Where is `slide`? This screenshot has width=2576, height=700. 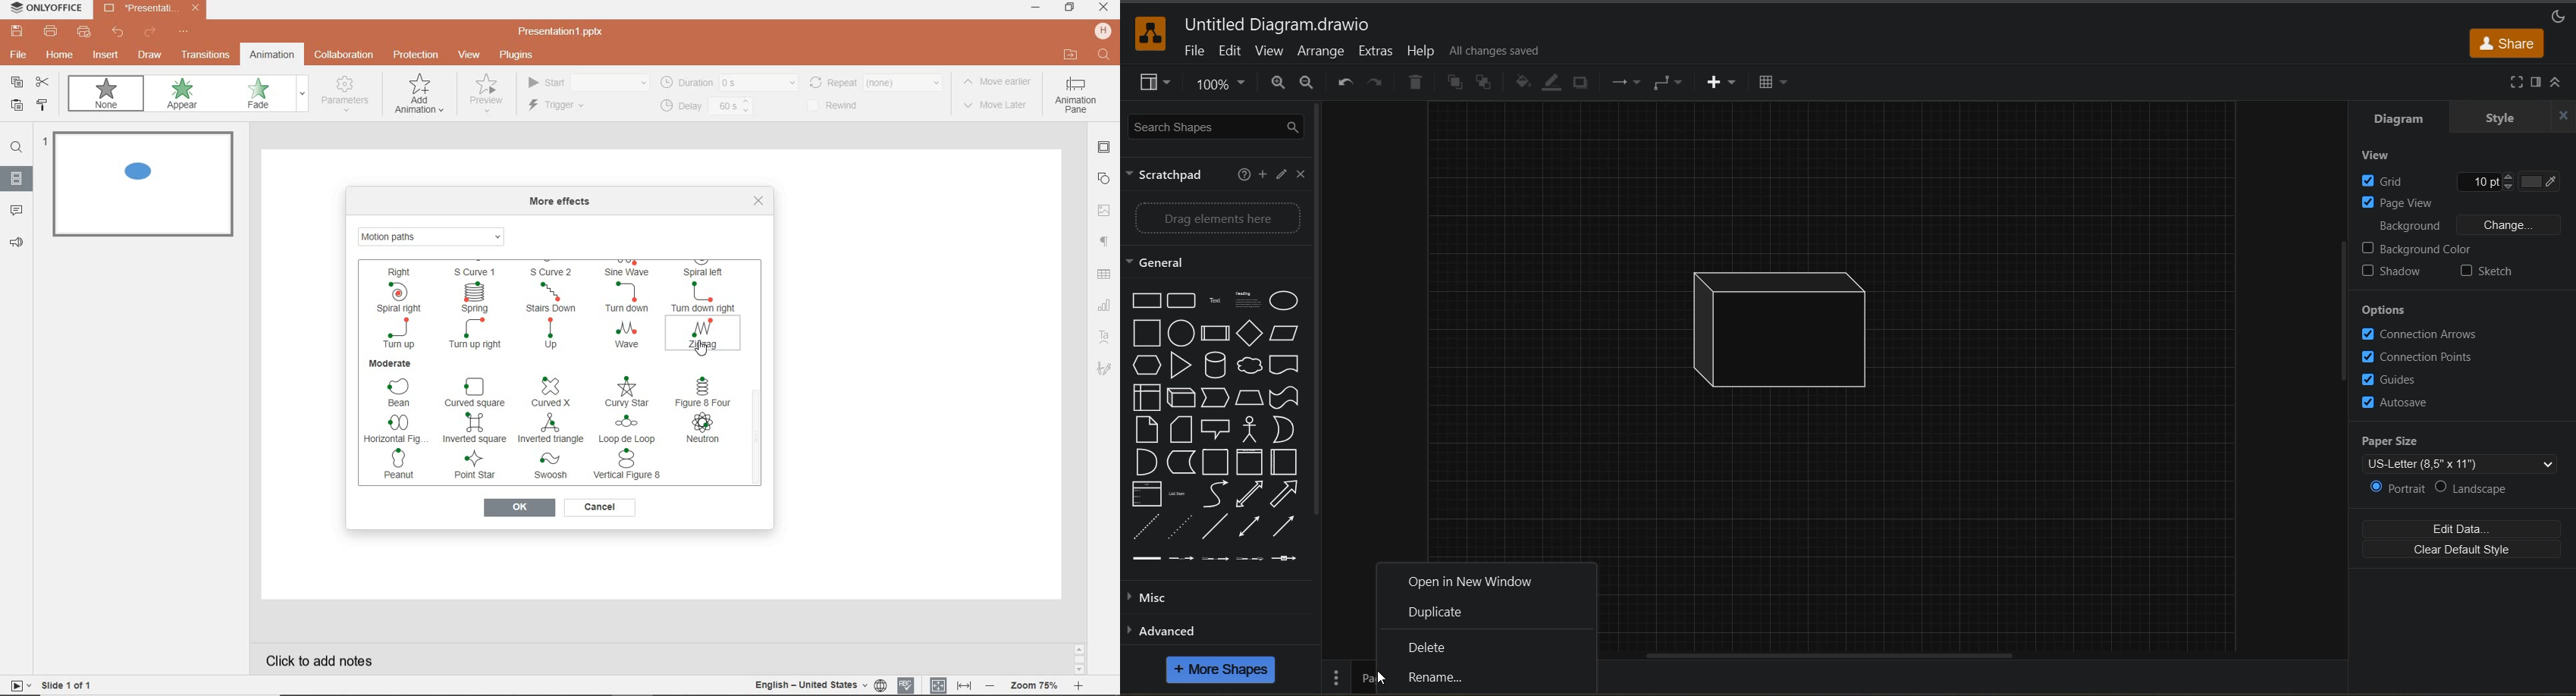 slide is located at coordinates (17, 179).